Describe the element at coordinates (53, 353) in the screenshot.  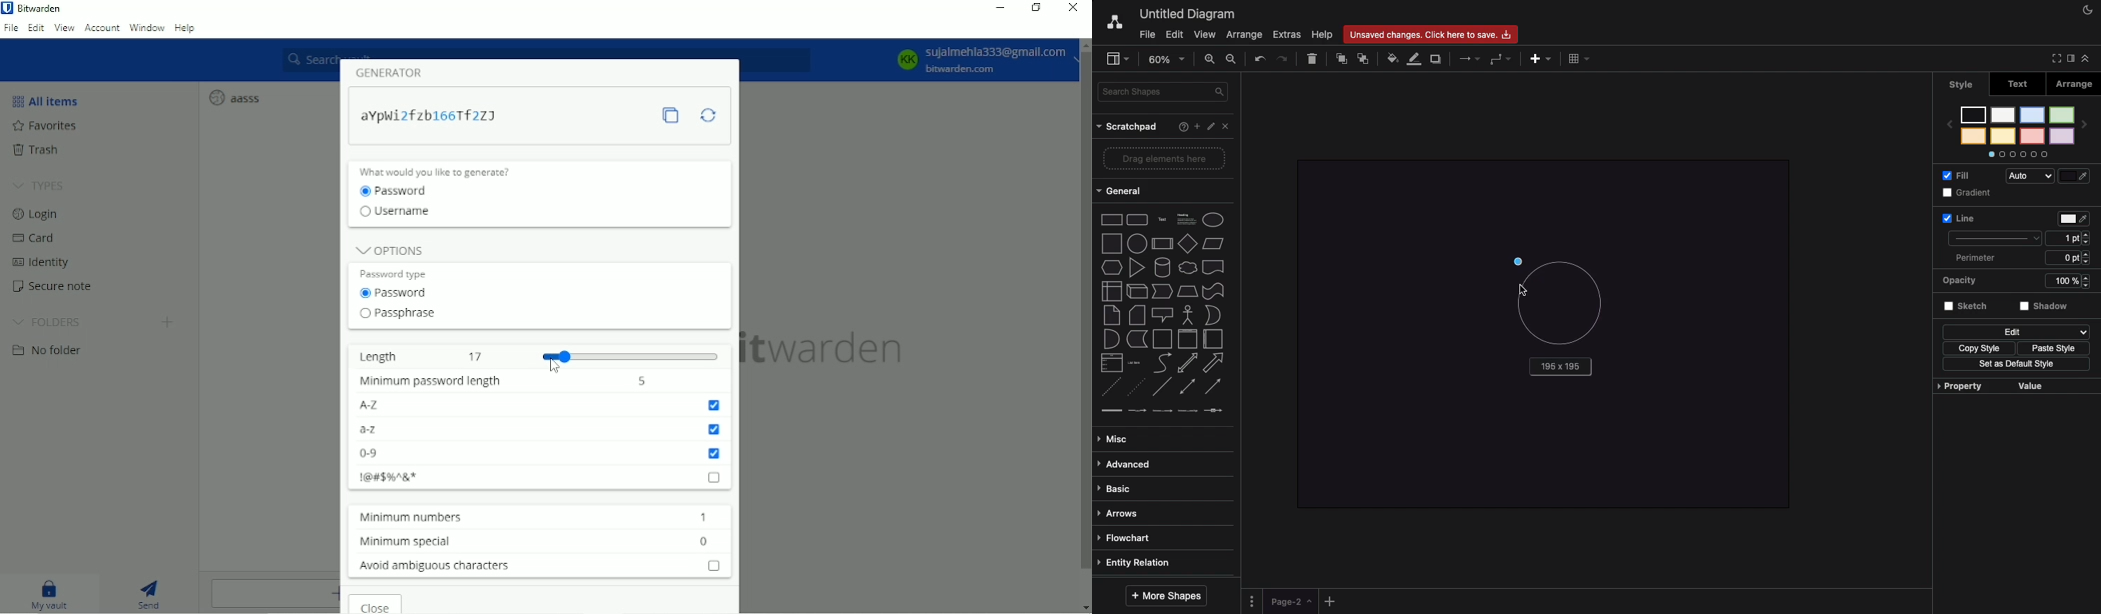
I see `No folder` at that location.